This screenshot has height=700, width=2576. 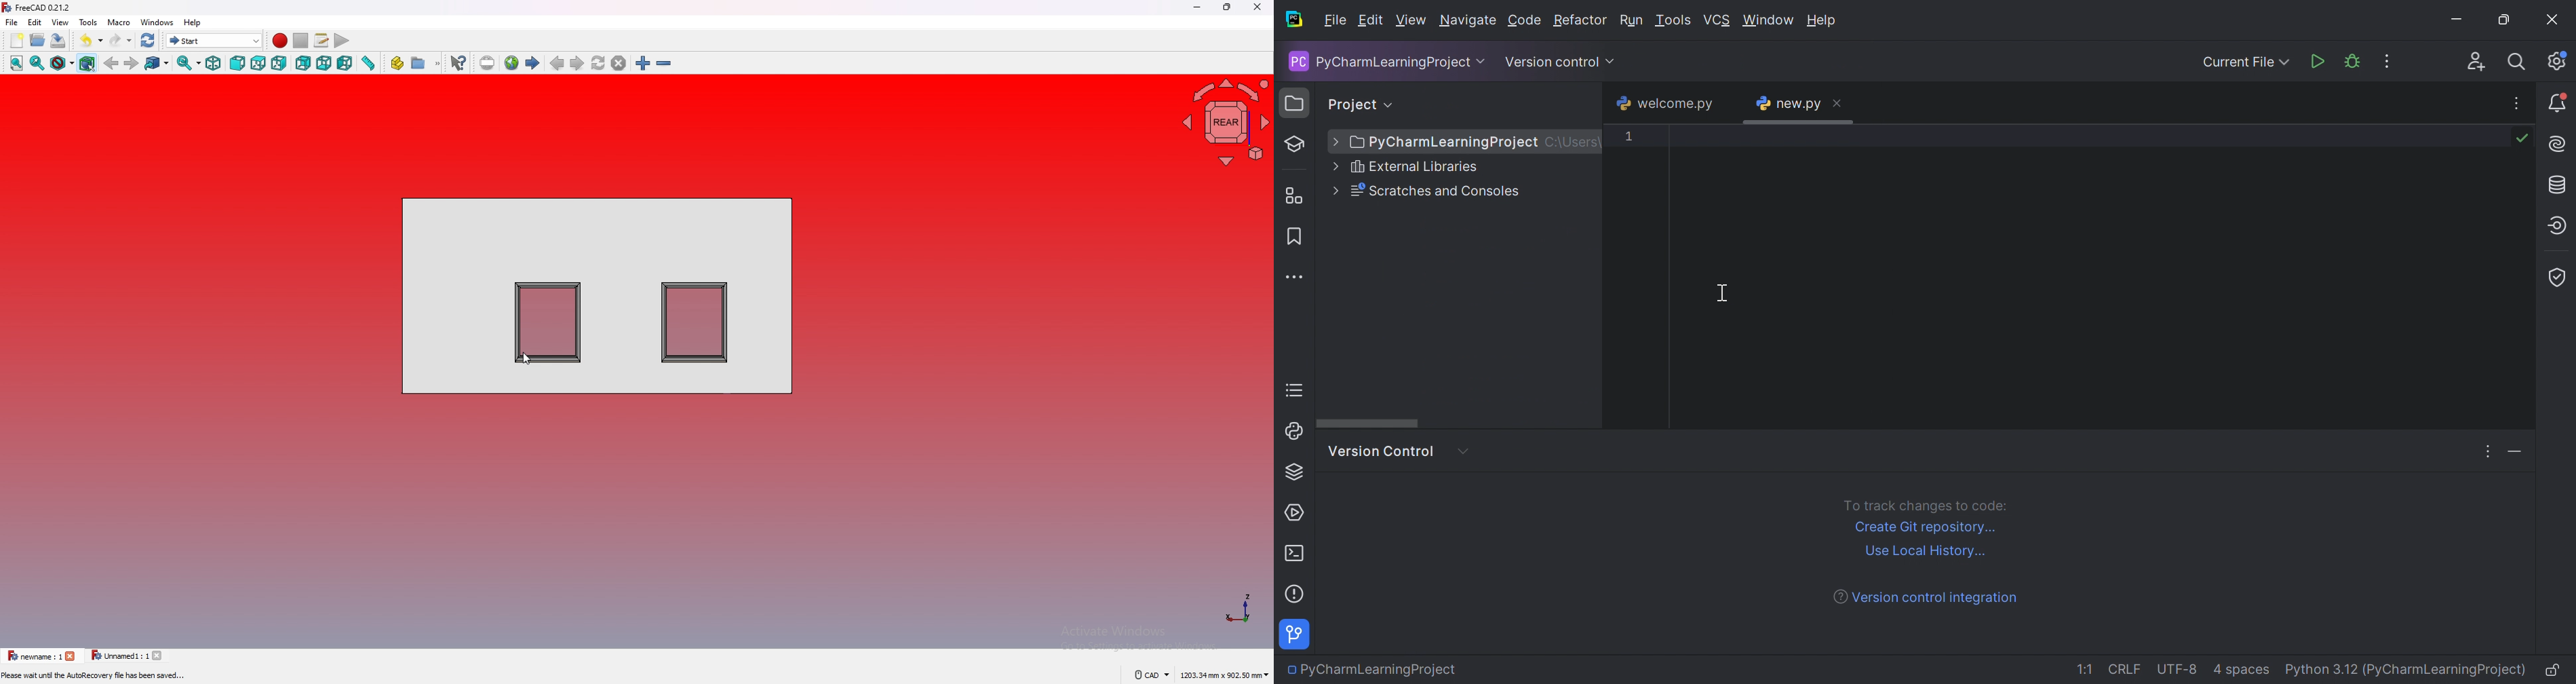 I want to click on bounding object, so click(x=87, y=63).